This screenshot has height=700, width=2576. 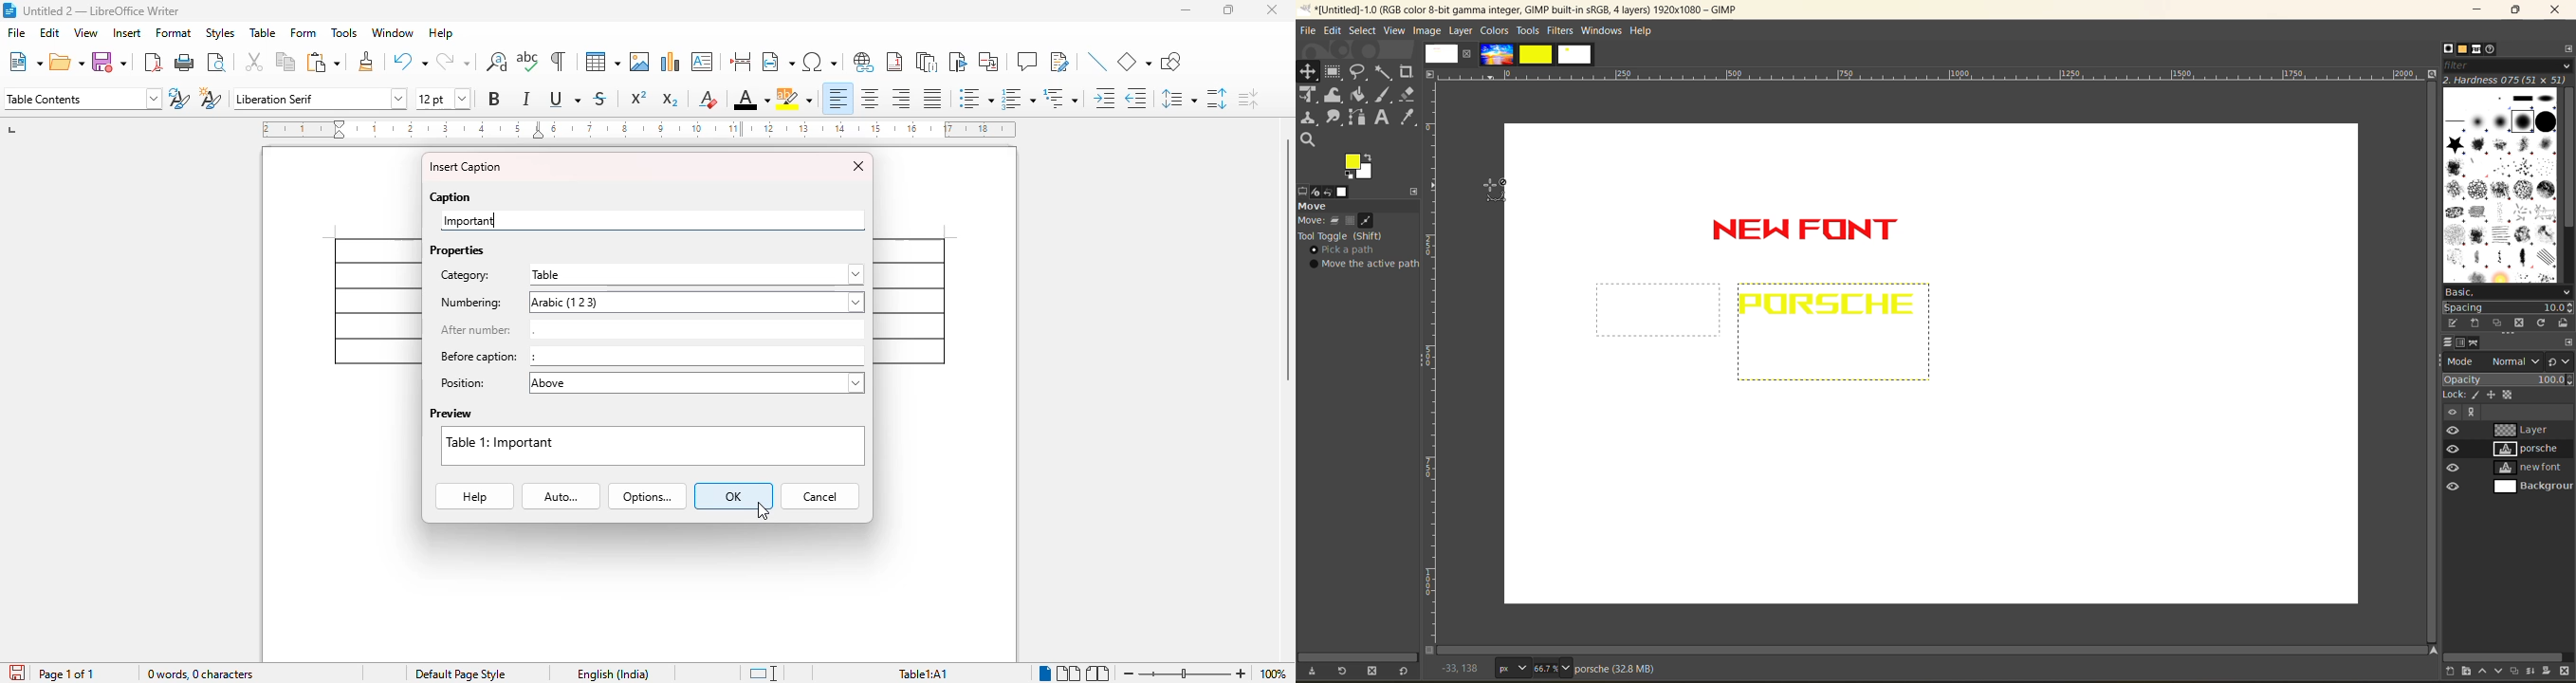 I want to click on numbering: arabic (1, 2, 3), so click(x=651, y=302).